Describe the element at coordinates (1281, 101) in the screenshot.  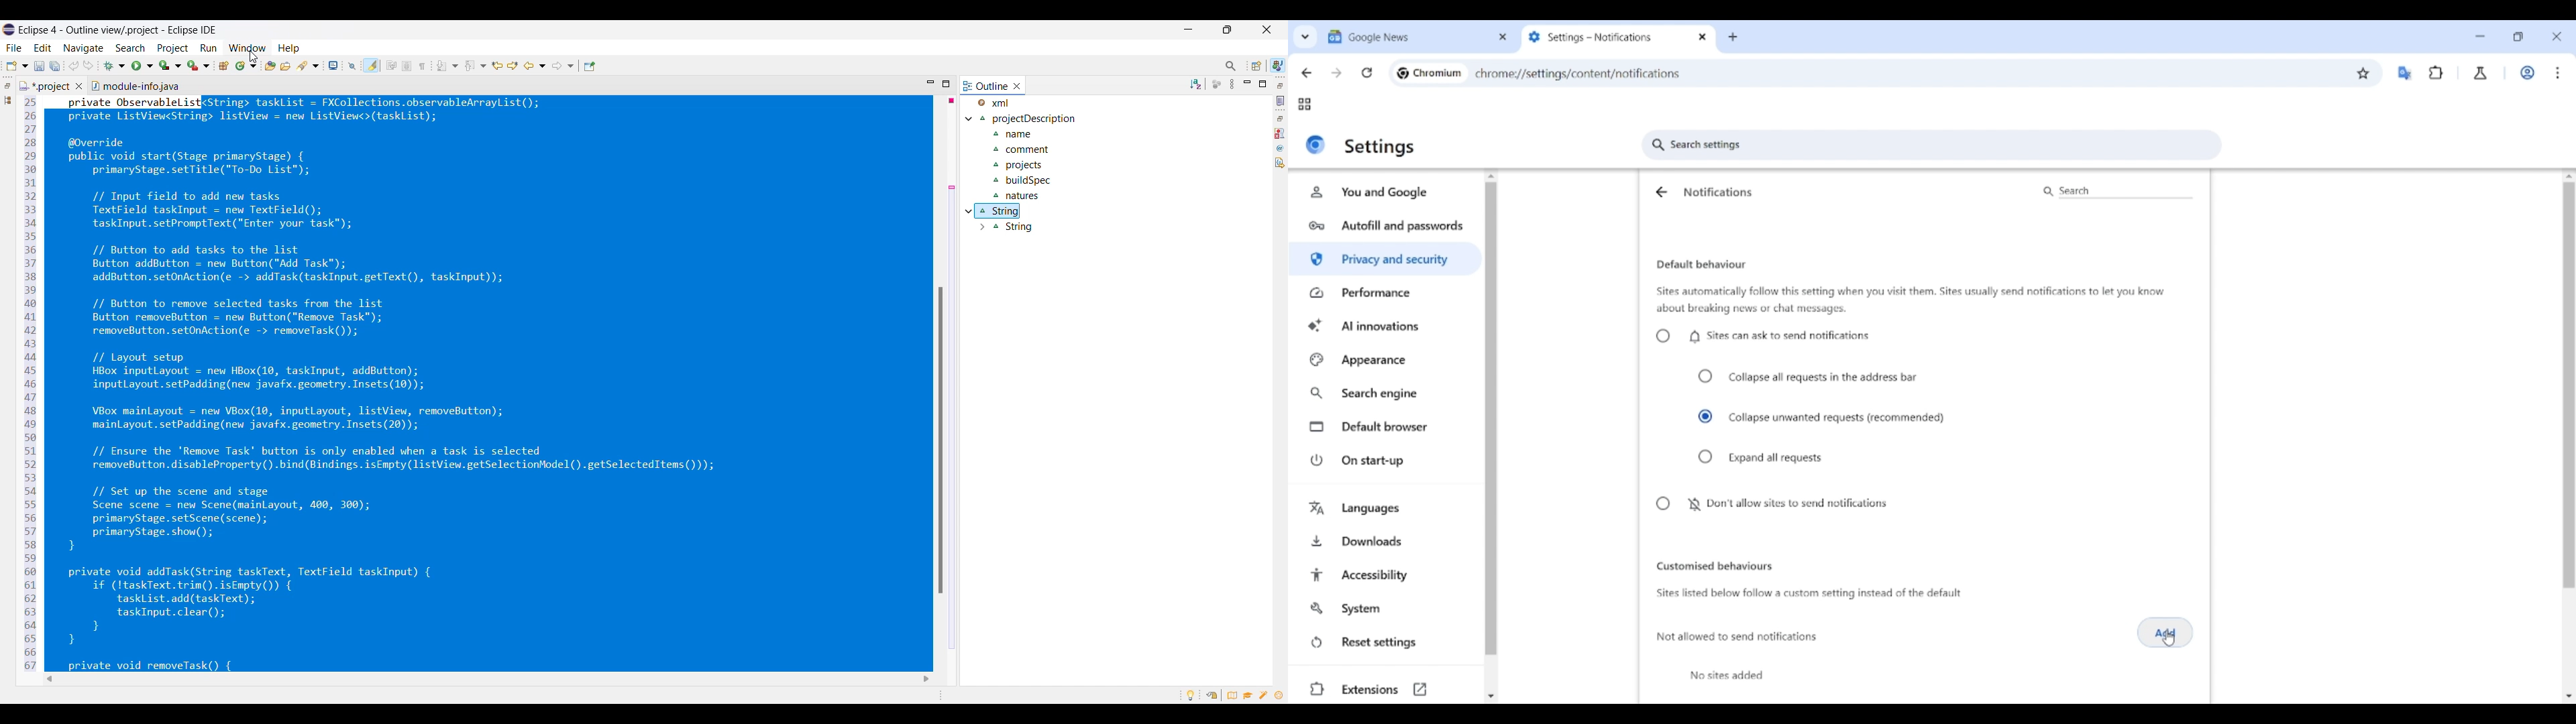
I see `Task list` at that location.